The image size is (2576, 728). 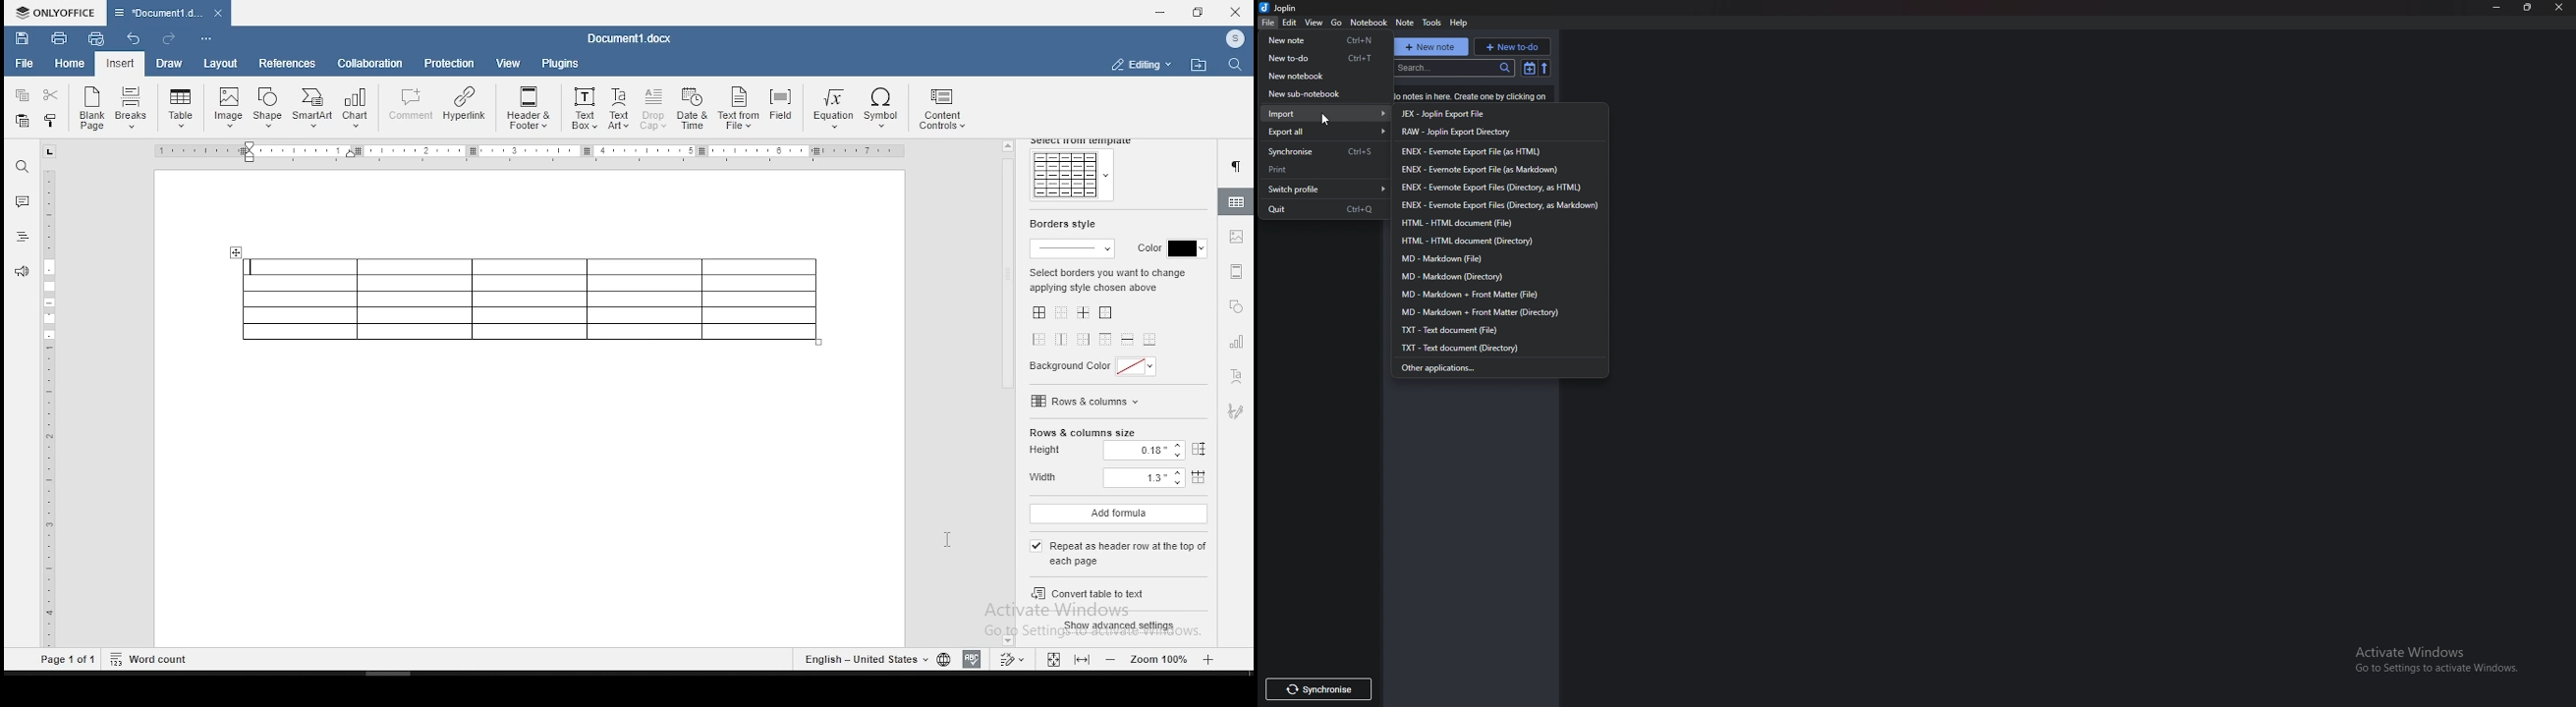 What do you see at coordinates (69, 661) in the screenshot?
I see `Page1 of 1` at bounding box center [69, 661].